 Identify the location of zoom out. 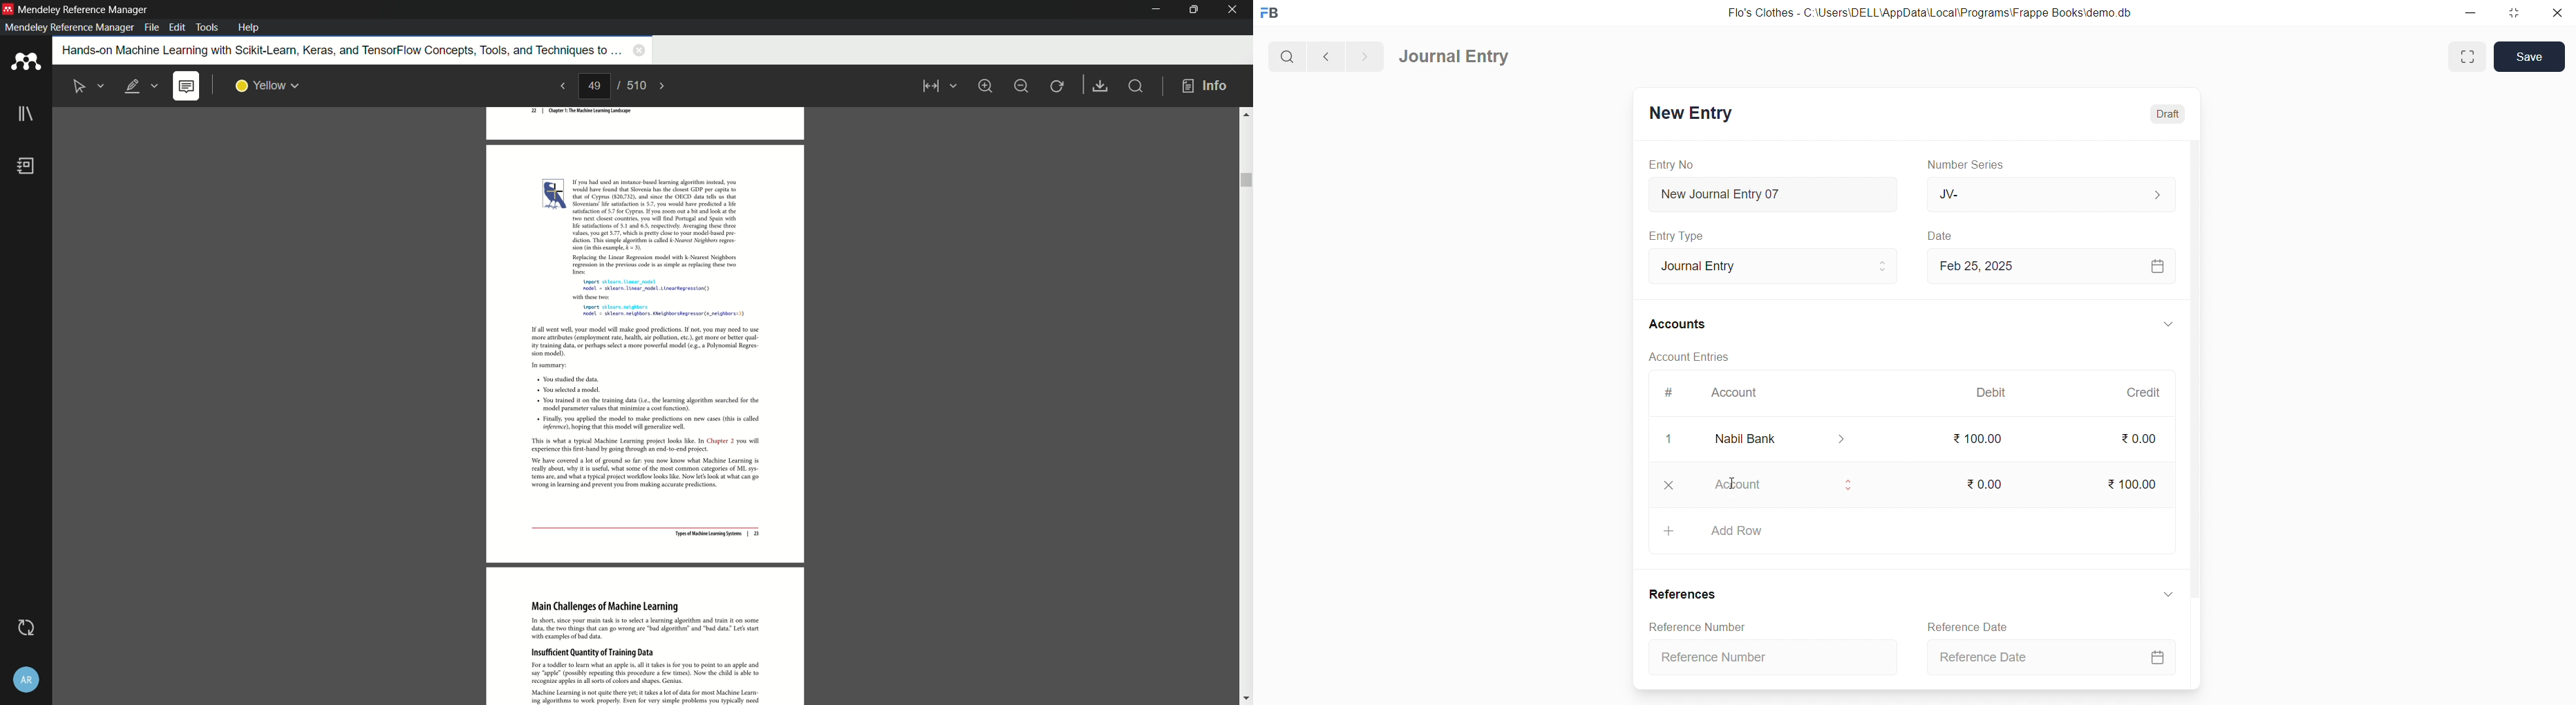
(1022, 85).